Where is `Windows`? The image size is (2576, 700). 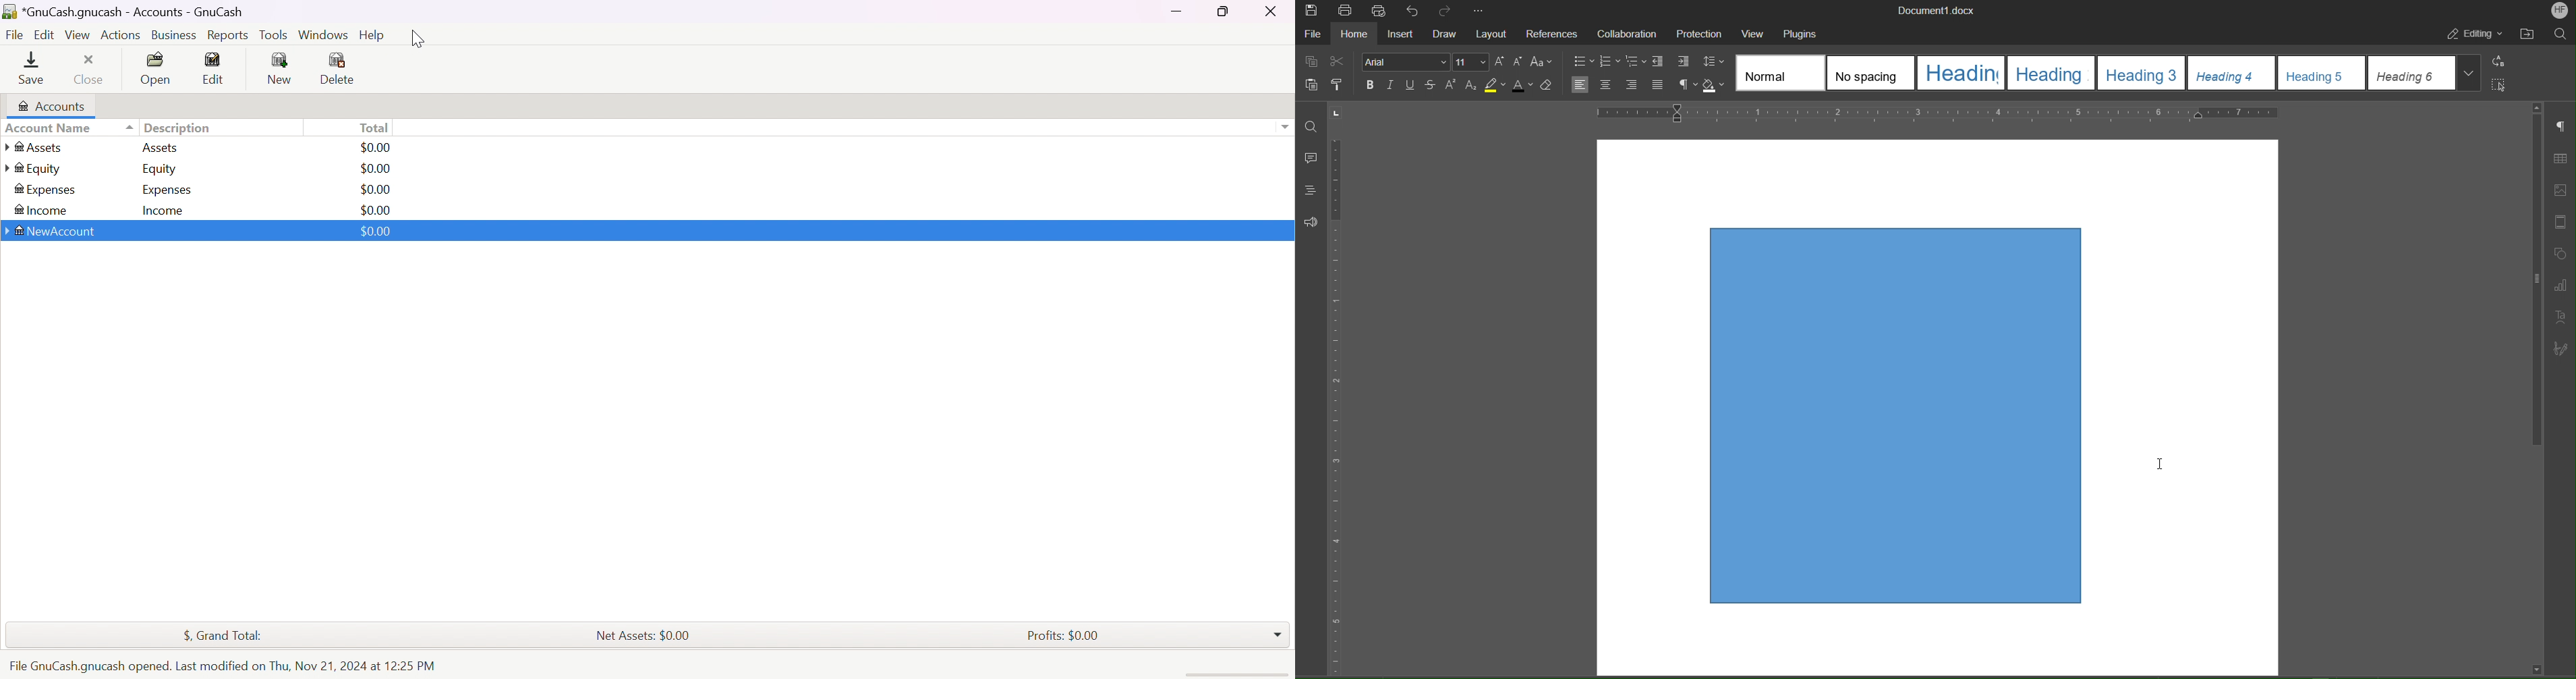 Windows is located at coordinates (322, 34).